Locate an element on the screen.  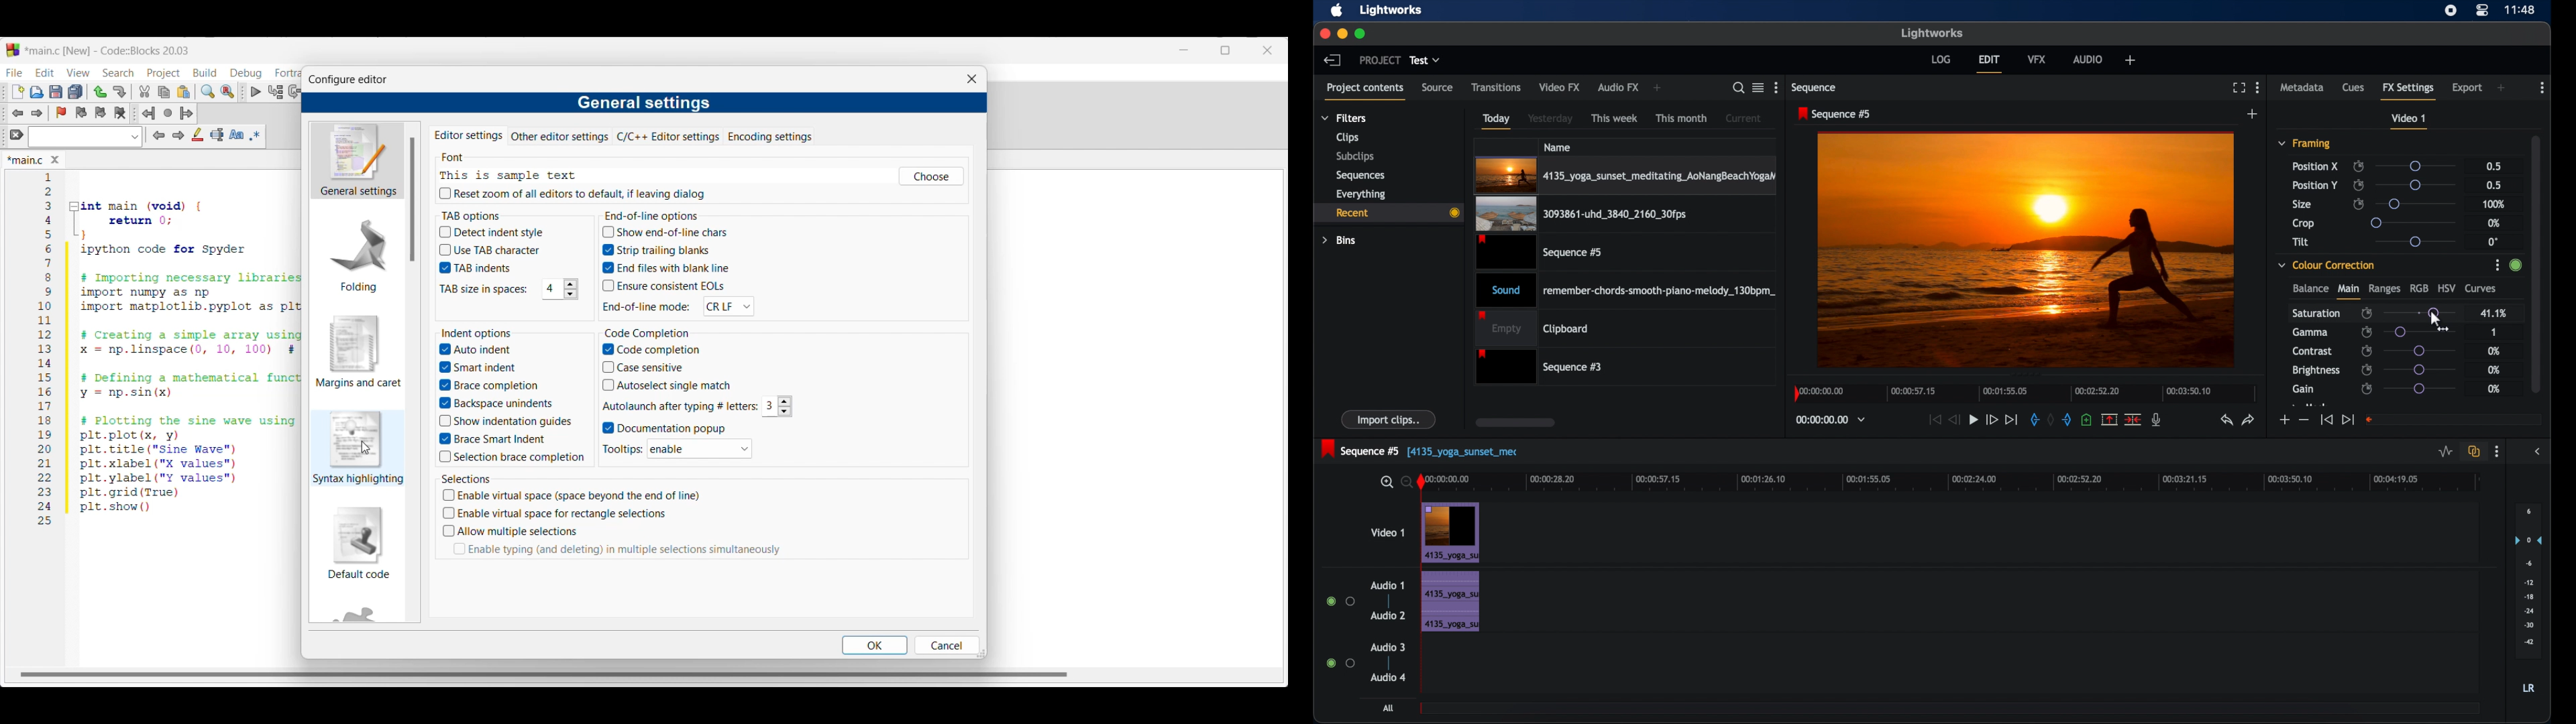
video preview is located at coordinates (2026, 249).